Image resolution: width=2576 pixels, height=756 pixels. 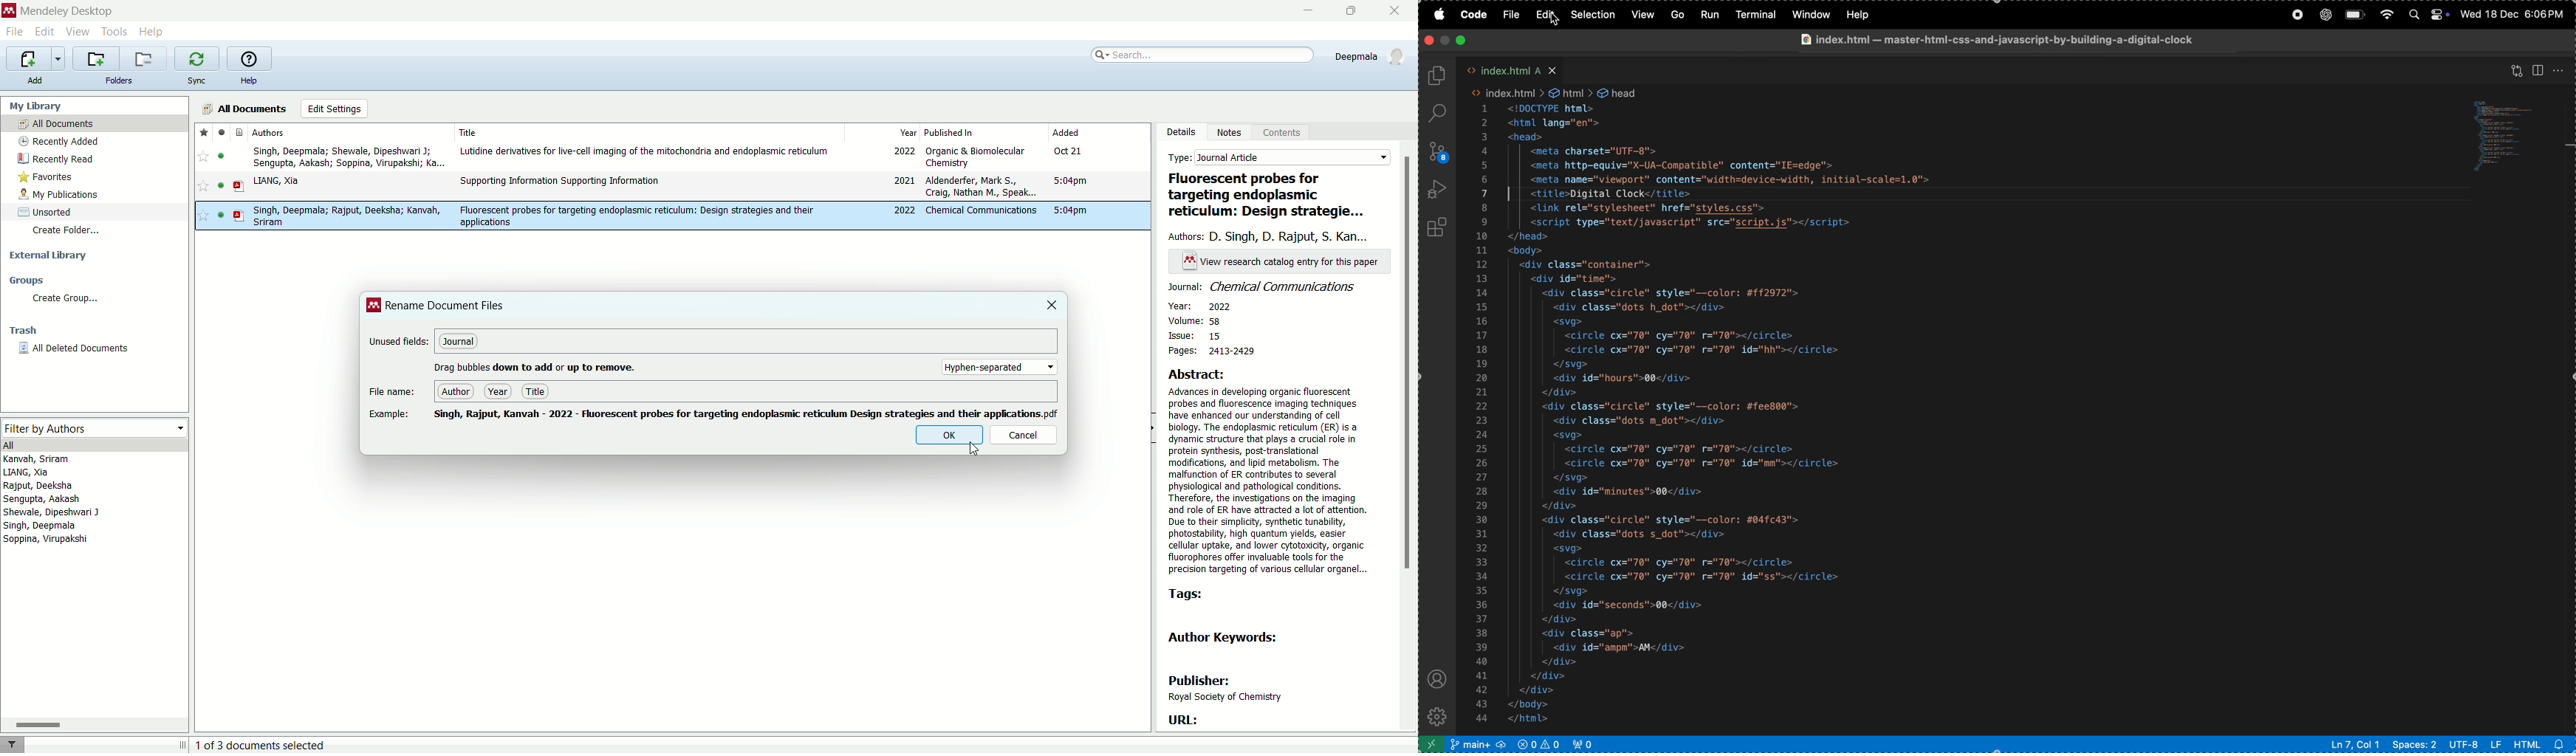 I want to click on utf -8 lf, so click(x=2475, y=743).